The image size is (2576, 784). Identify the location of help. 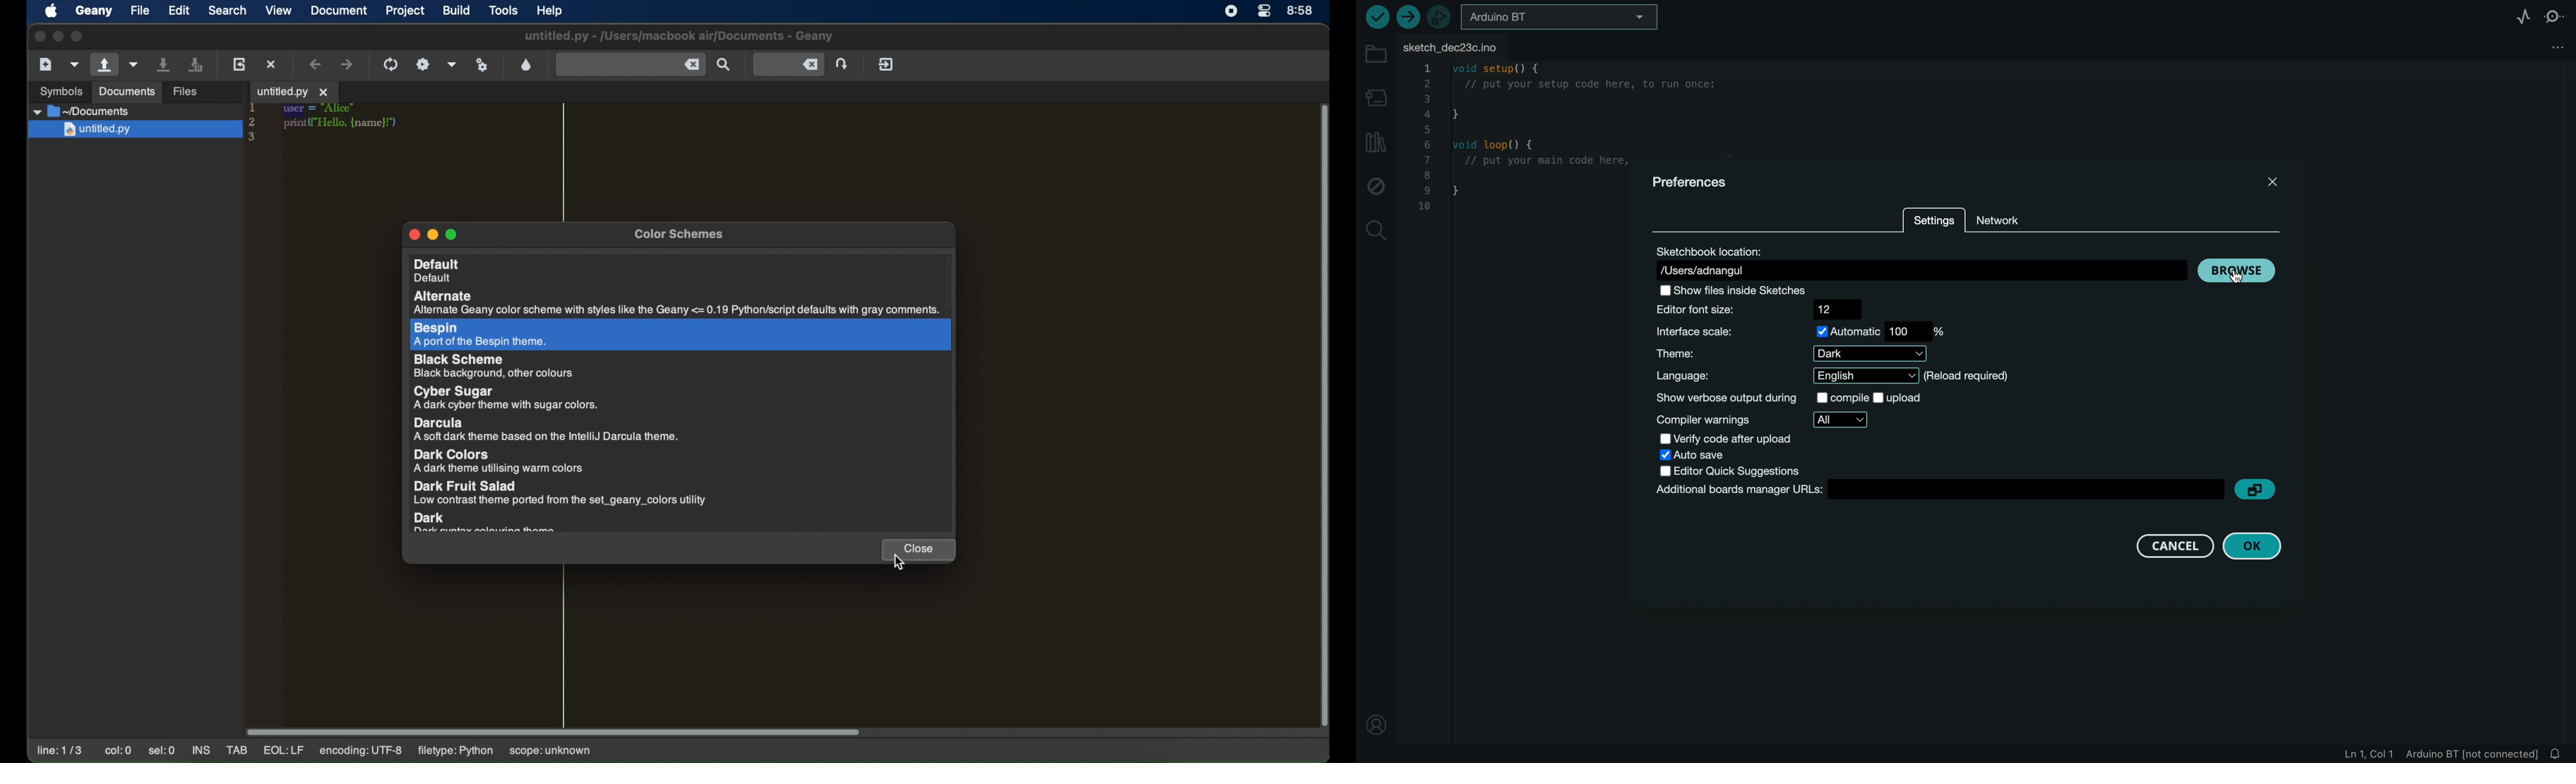
(552, 11).